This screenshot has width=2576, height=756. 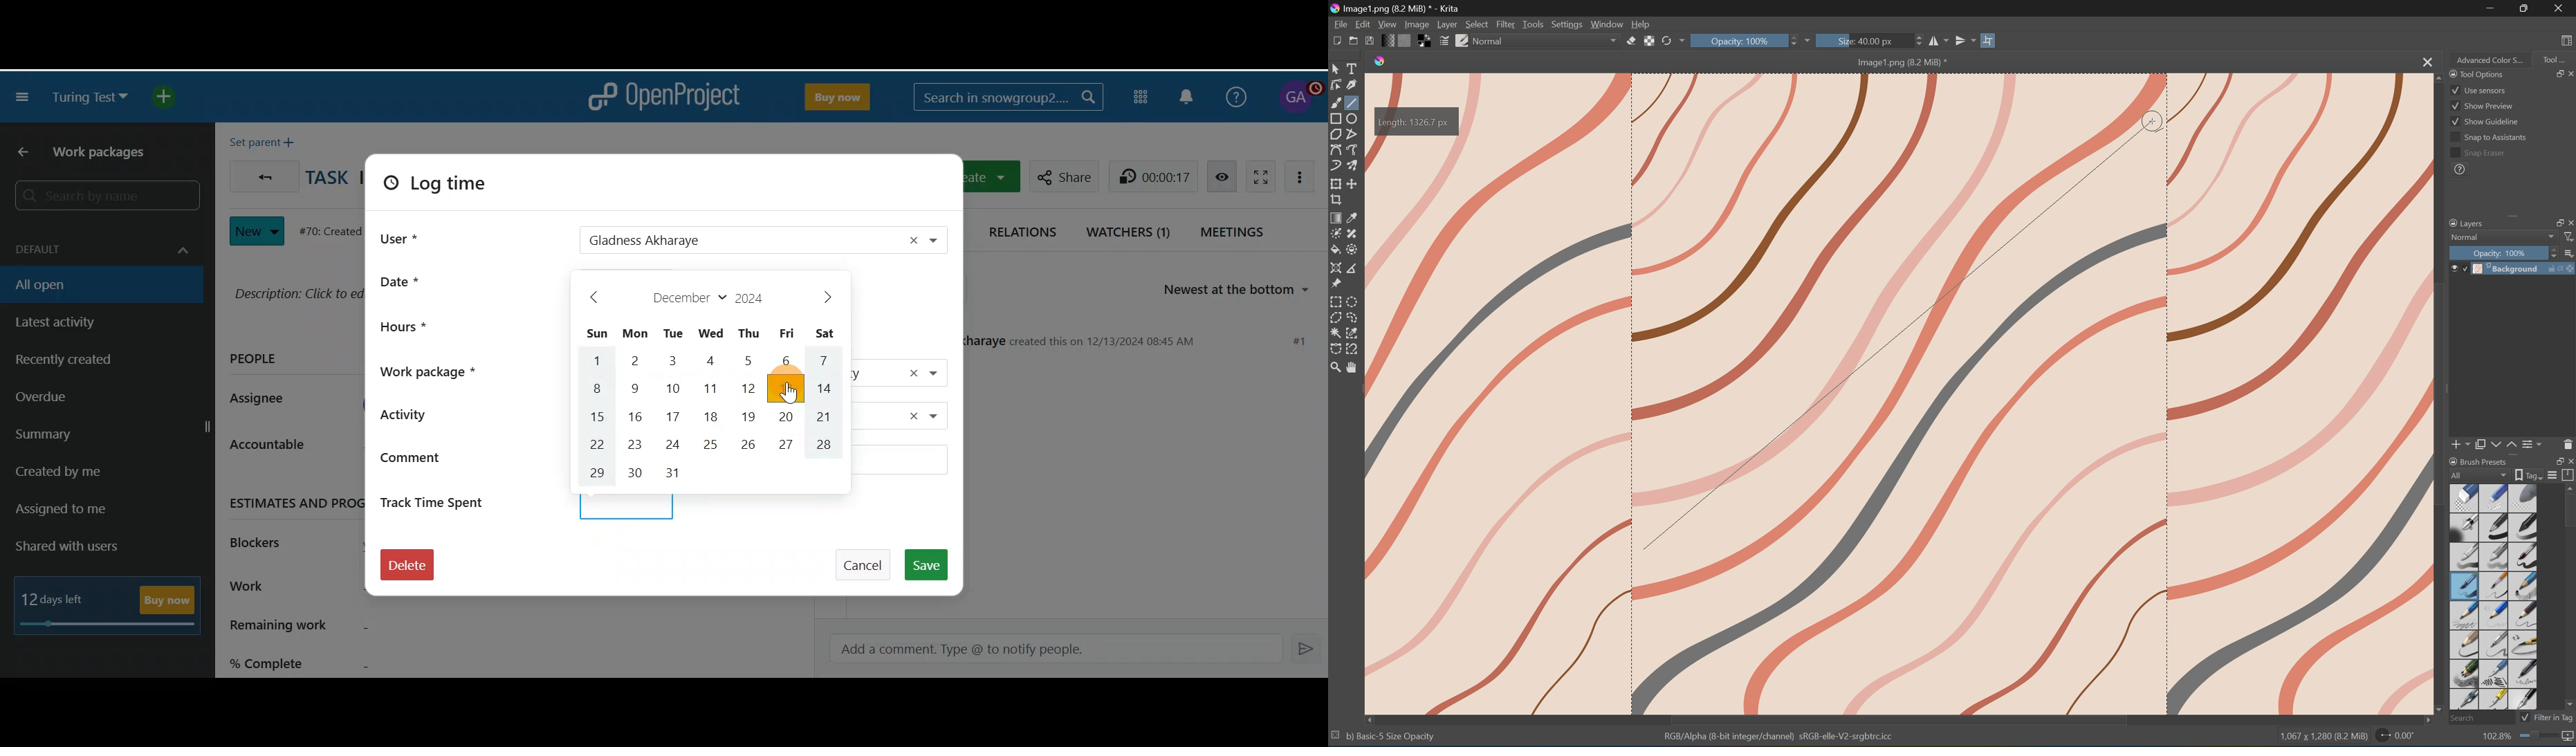 I want to click on Opacity: 100%, so click(x=2501, y=253).